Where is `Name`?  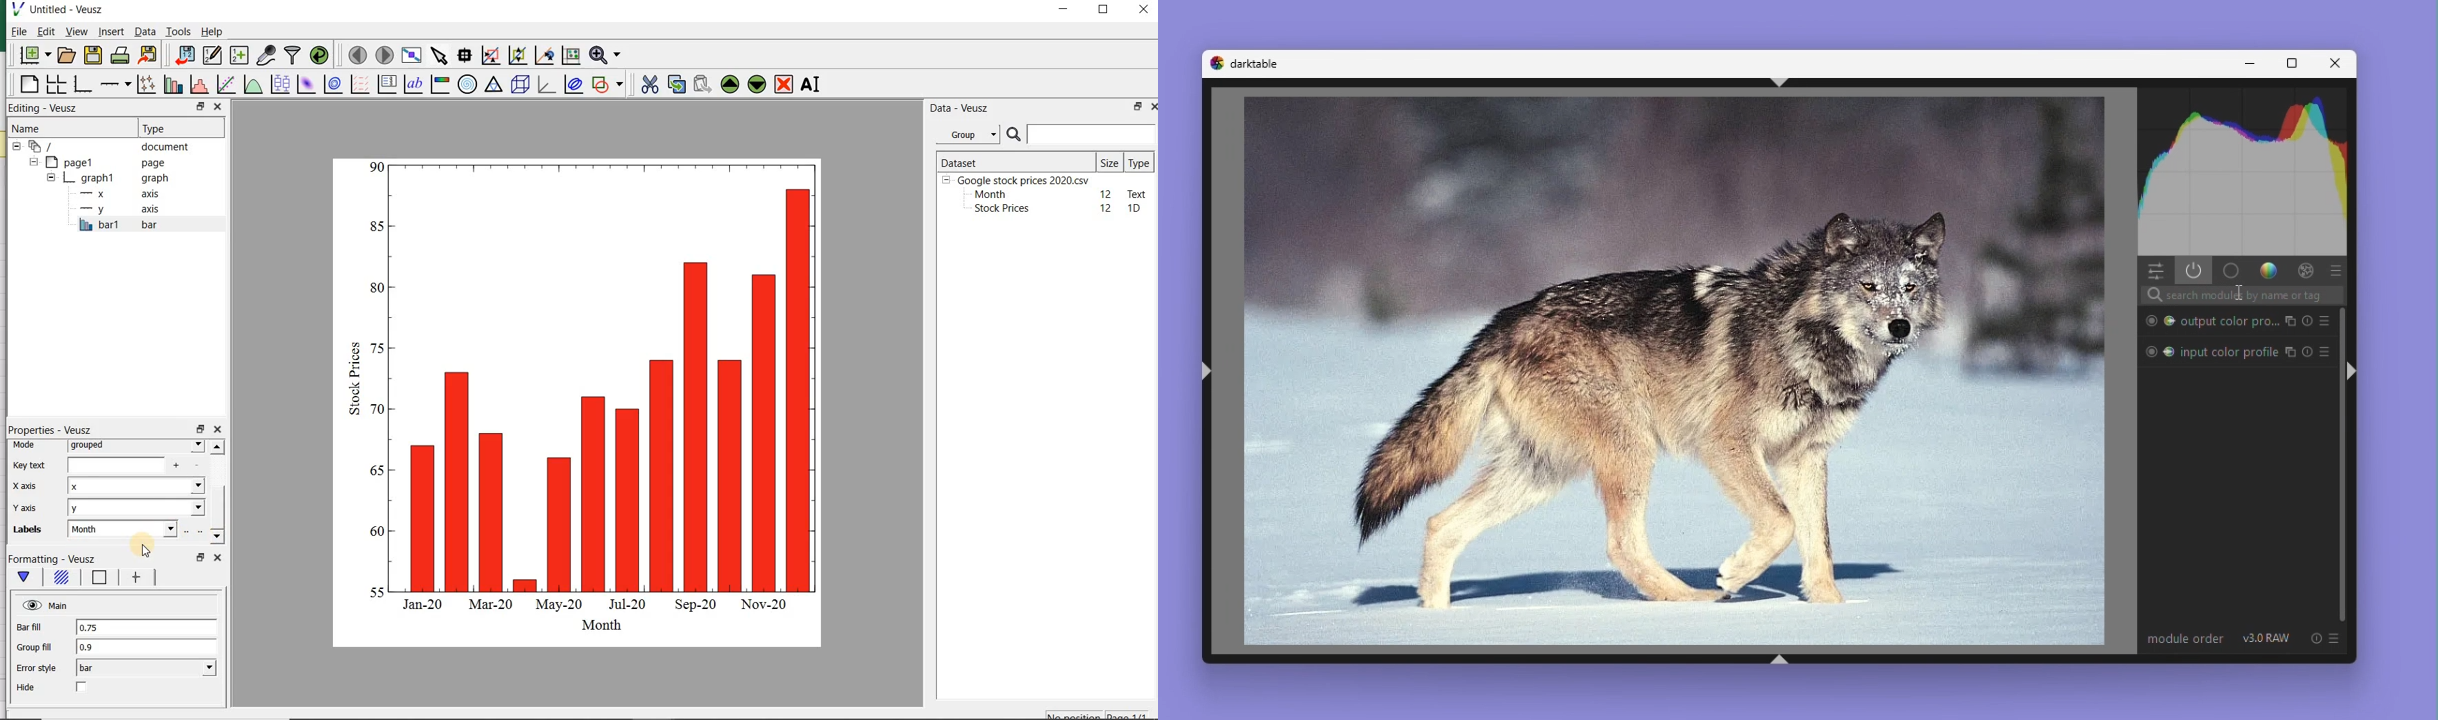
Name is located at coordinates (35, 128).